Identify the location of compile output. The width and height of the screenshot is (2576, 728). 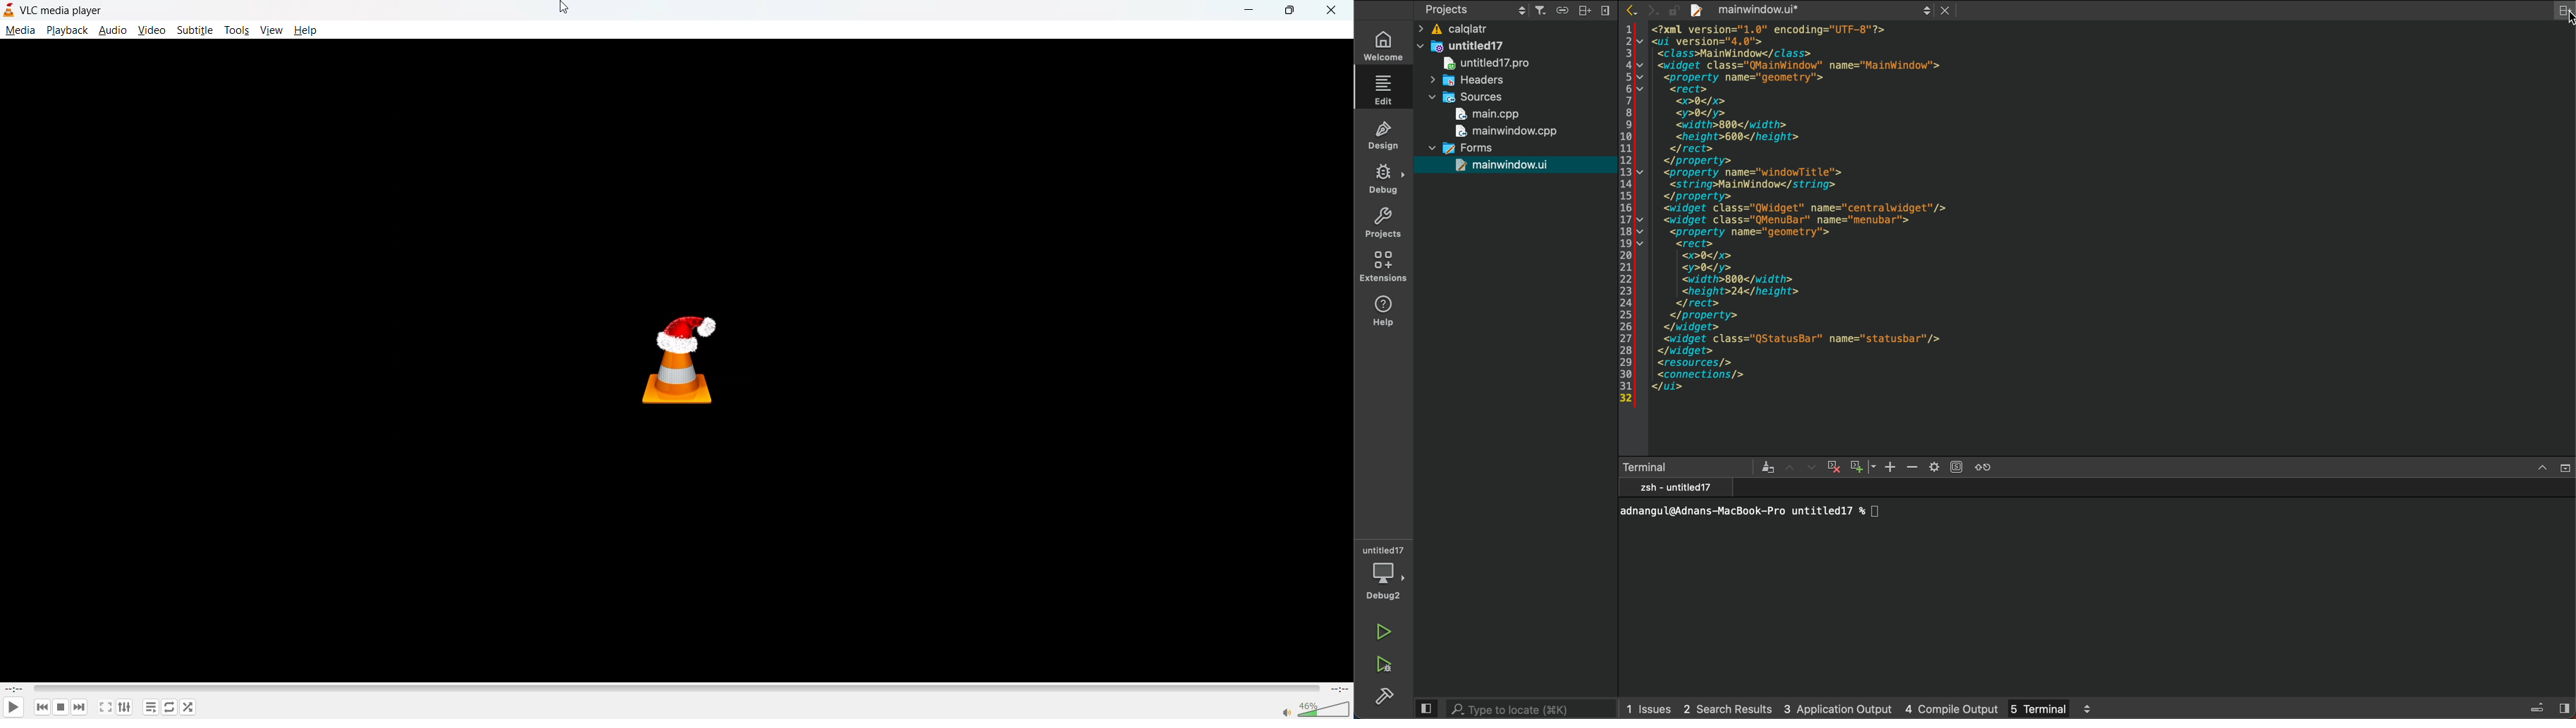
(1953, 707).